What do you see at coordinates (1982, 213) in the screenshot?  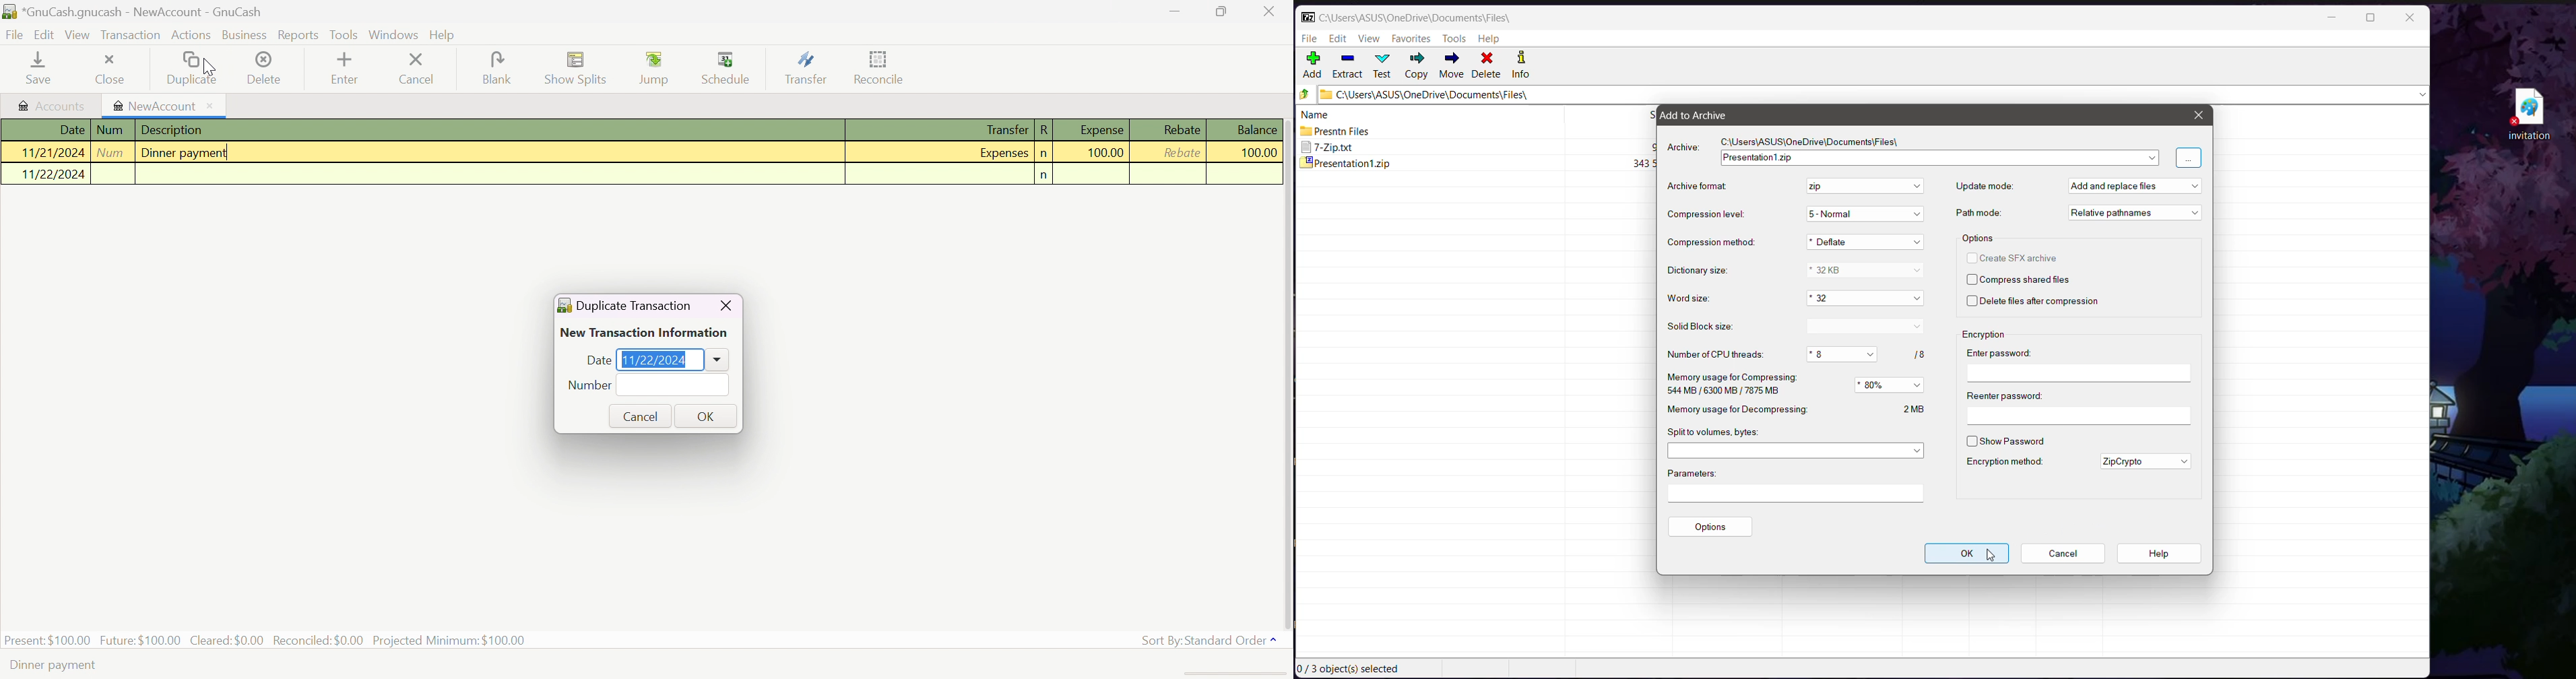 I see `Path mode` at bounding box center [1982, 213].